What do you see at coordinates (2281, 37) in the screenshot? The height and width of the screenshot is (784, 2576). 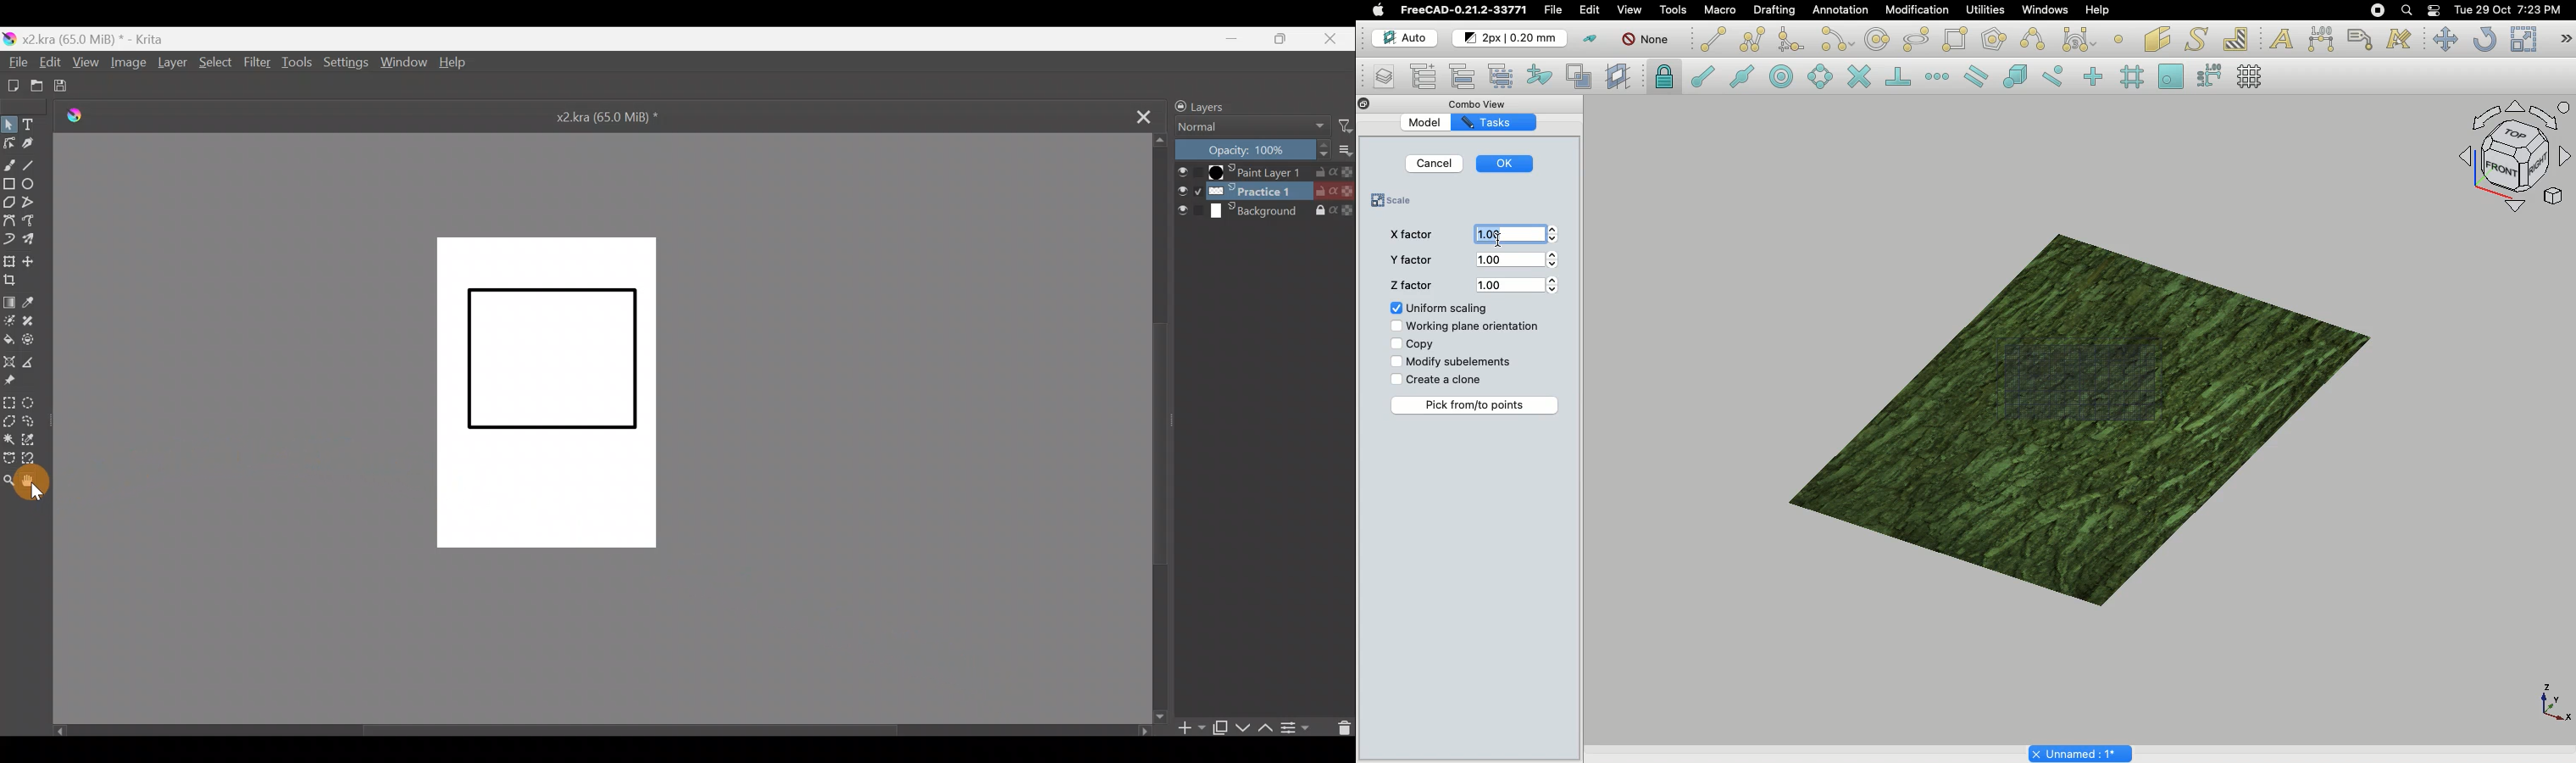 I see `Text` at bounding box center [2281, 37].